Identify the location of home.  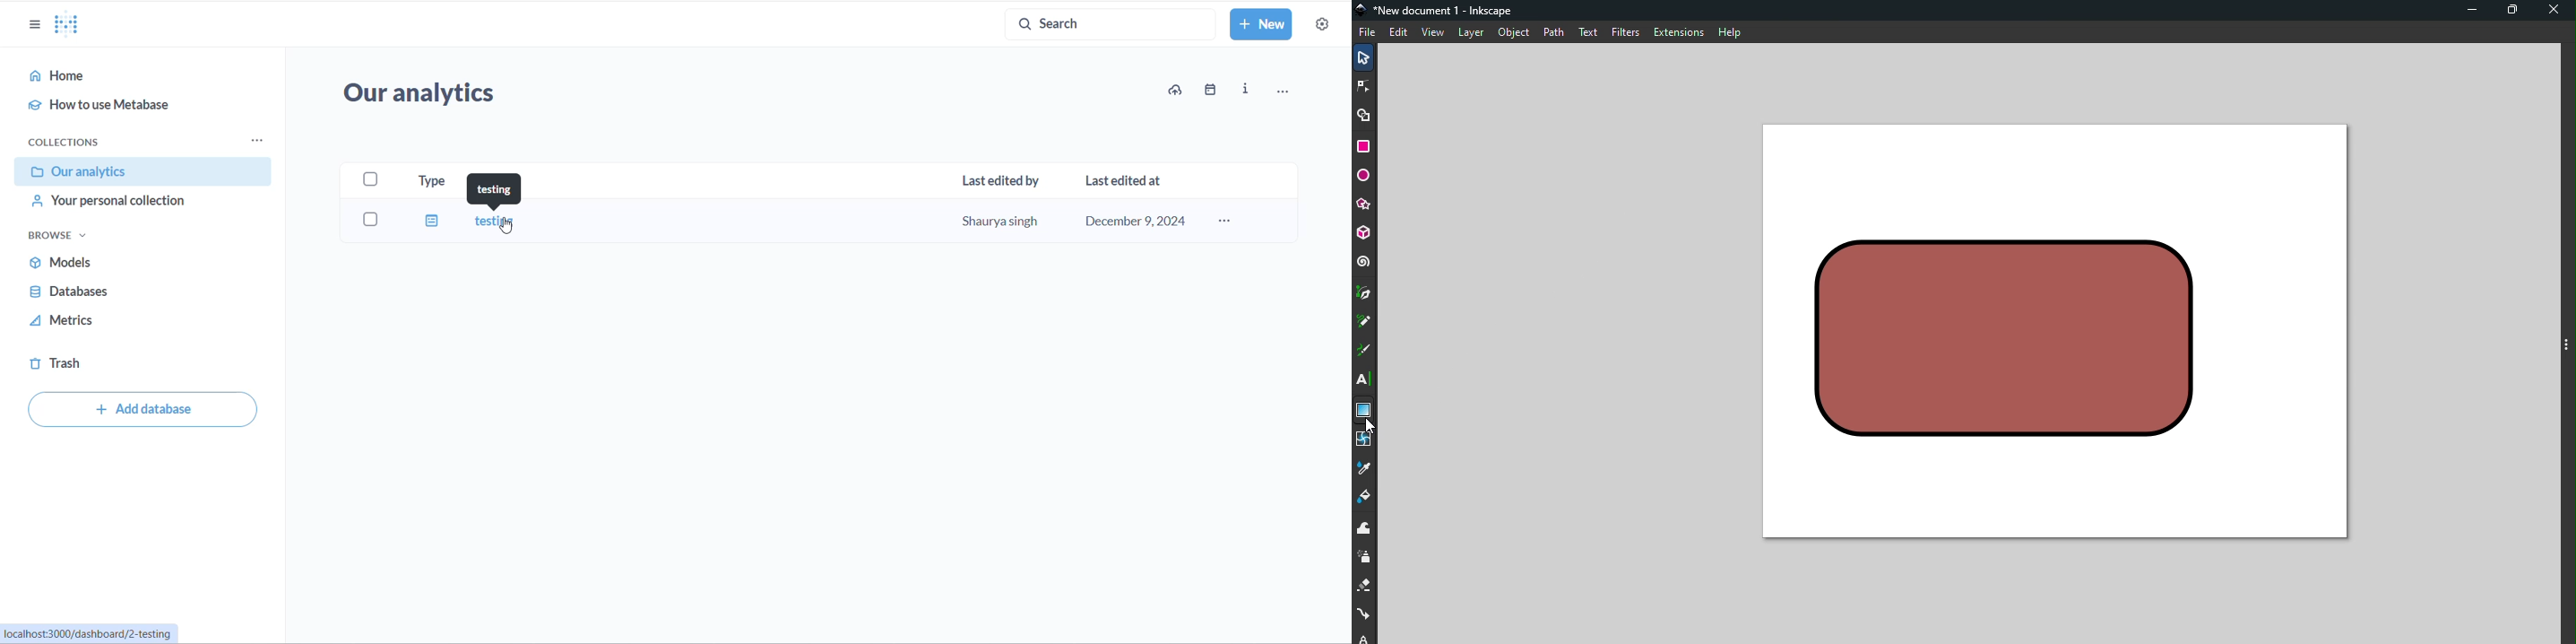
(142, 75).